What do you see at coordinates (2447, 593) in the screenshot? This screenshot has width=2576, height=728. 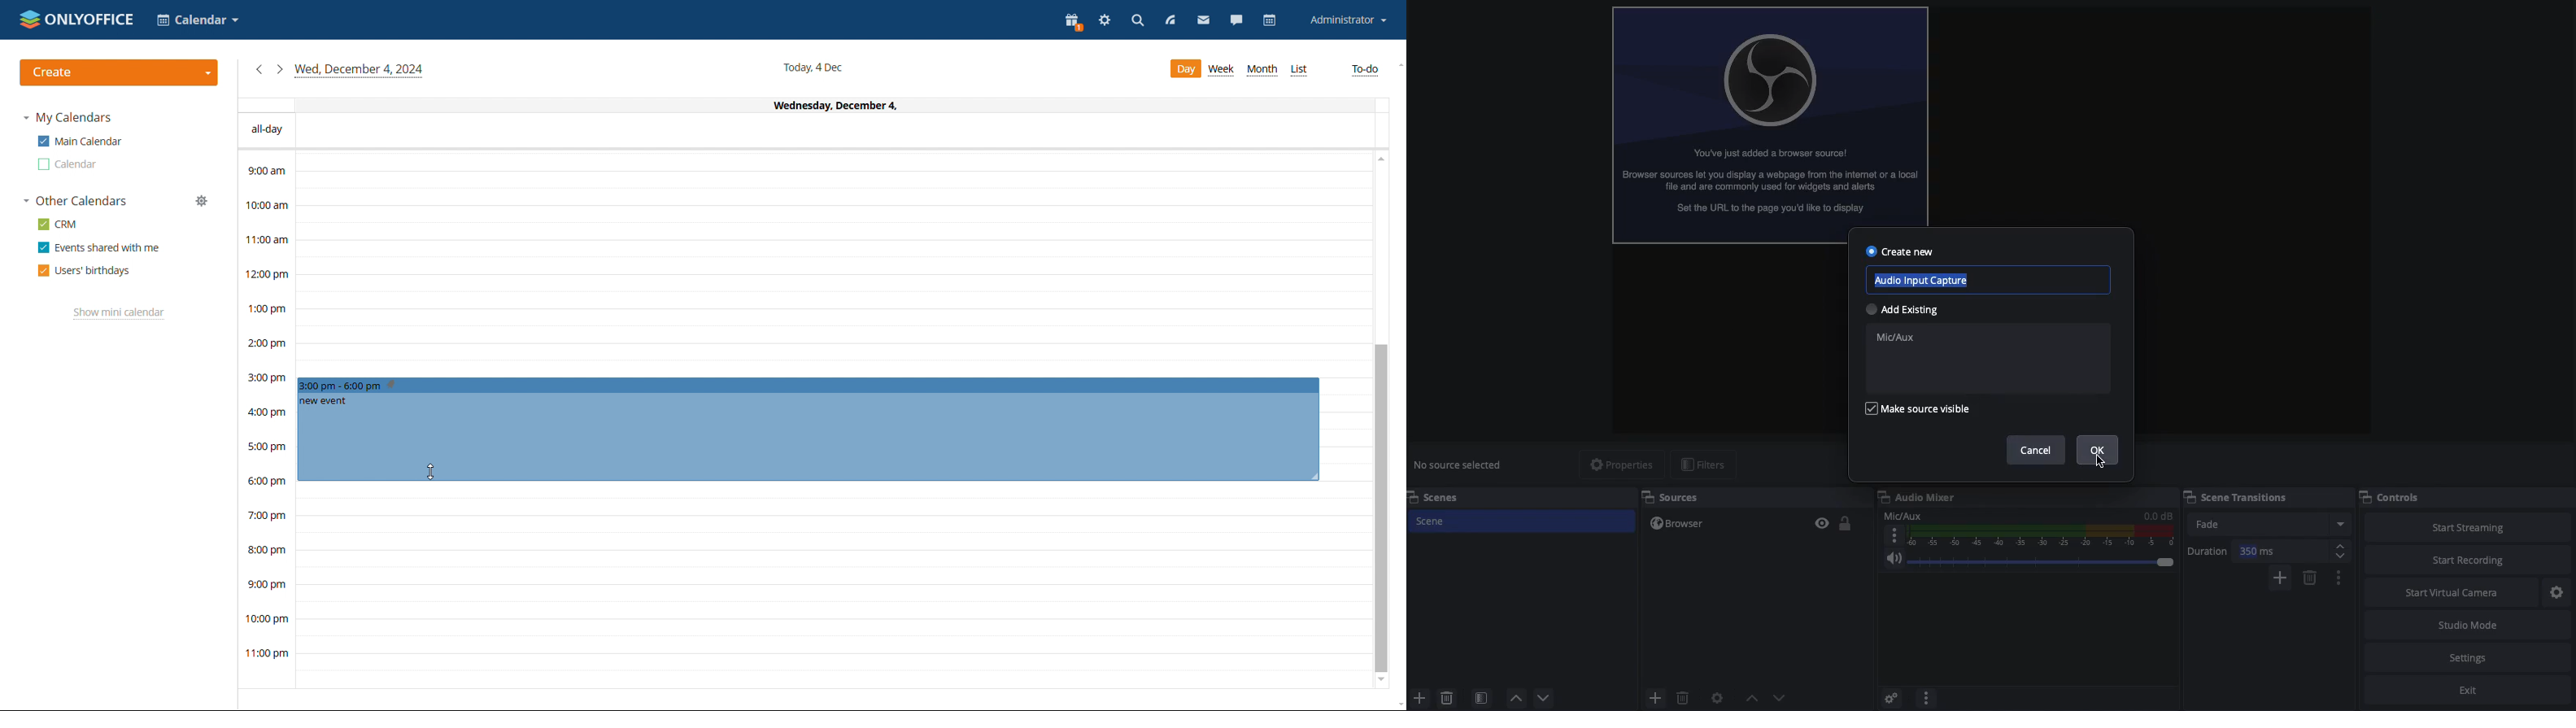 I see `Start virtual camera` at bounding box center [2447, 593].